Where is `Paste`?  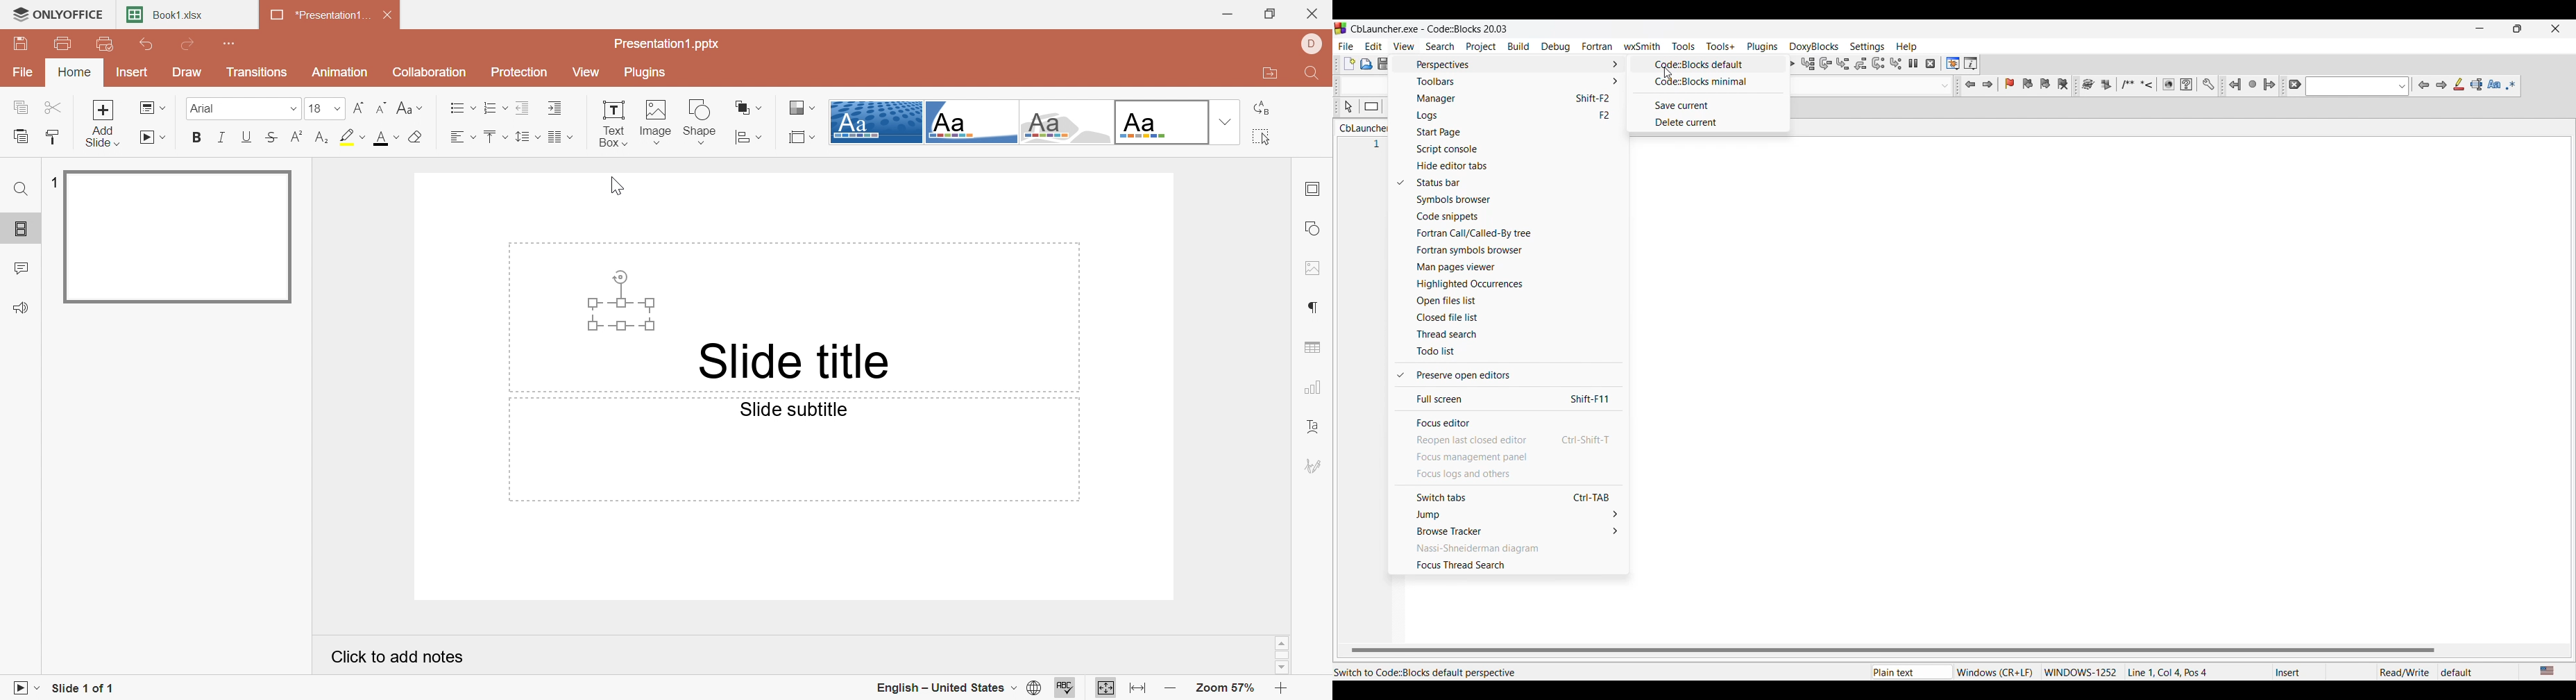
Paste is located at coordinates (19, 136).